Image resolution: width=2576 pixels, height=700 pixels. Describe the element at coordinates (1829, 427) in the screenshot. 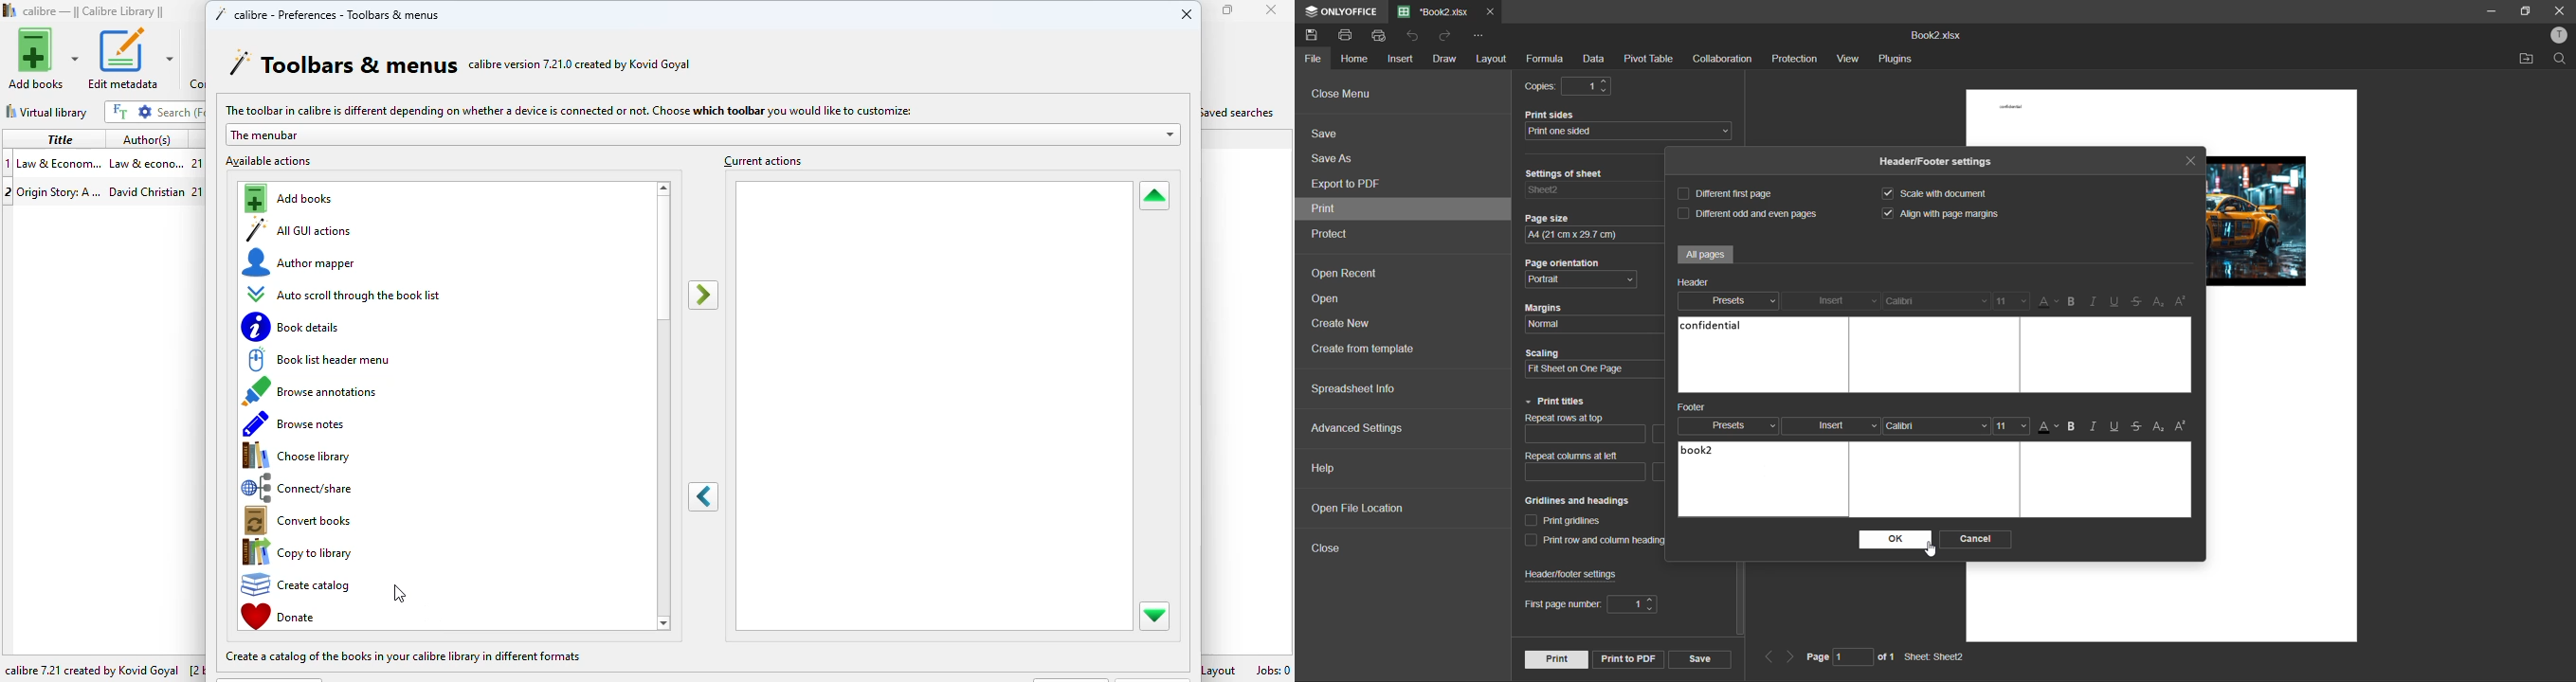

I see `insert` at that location.